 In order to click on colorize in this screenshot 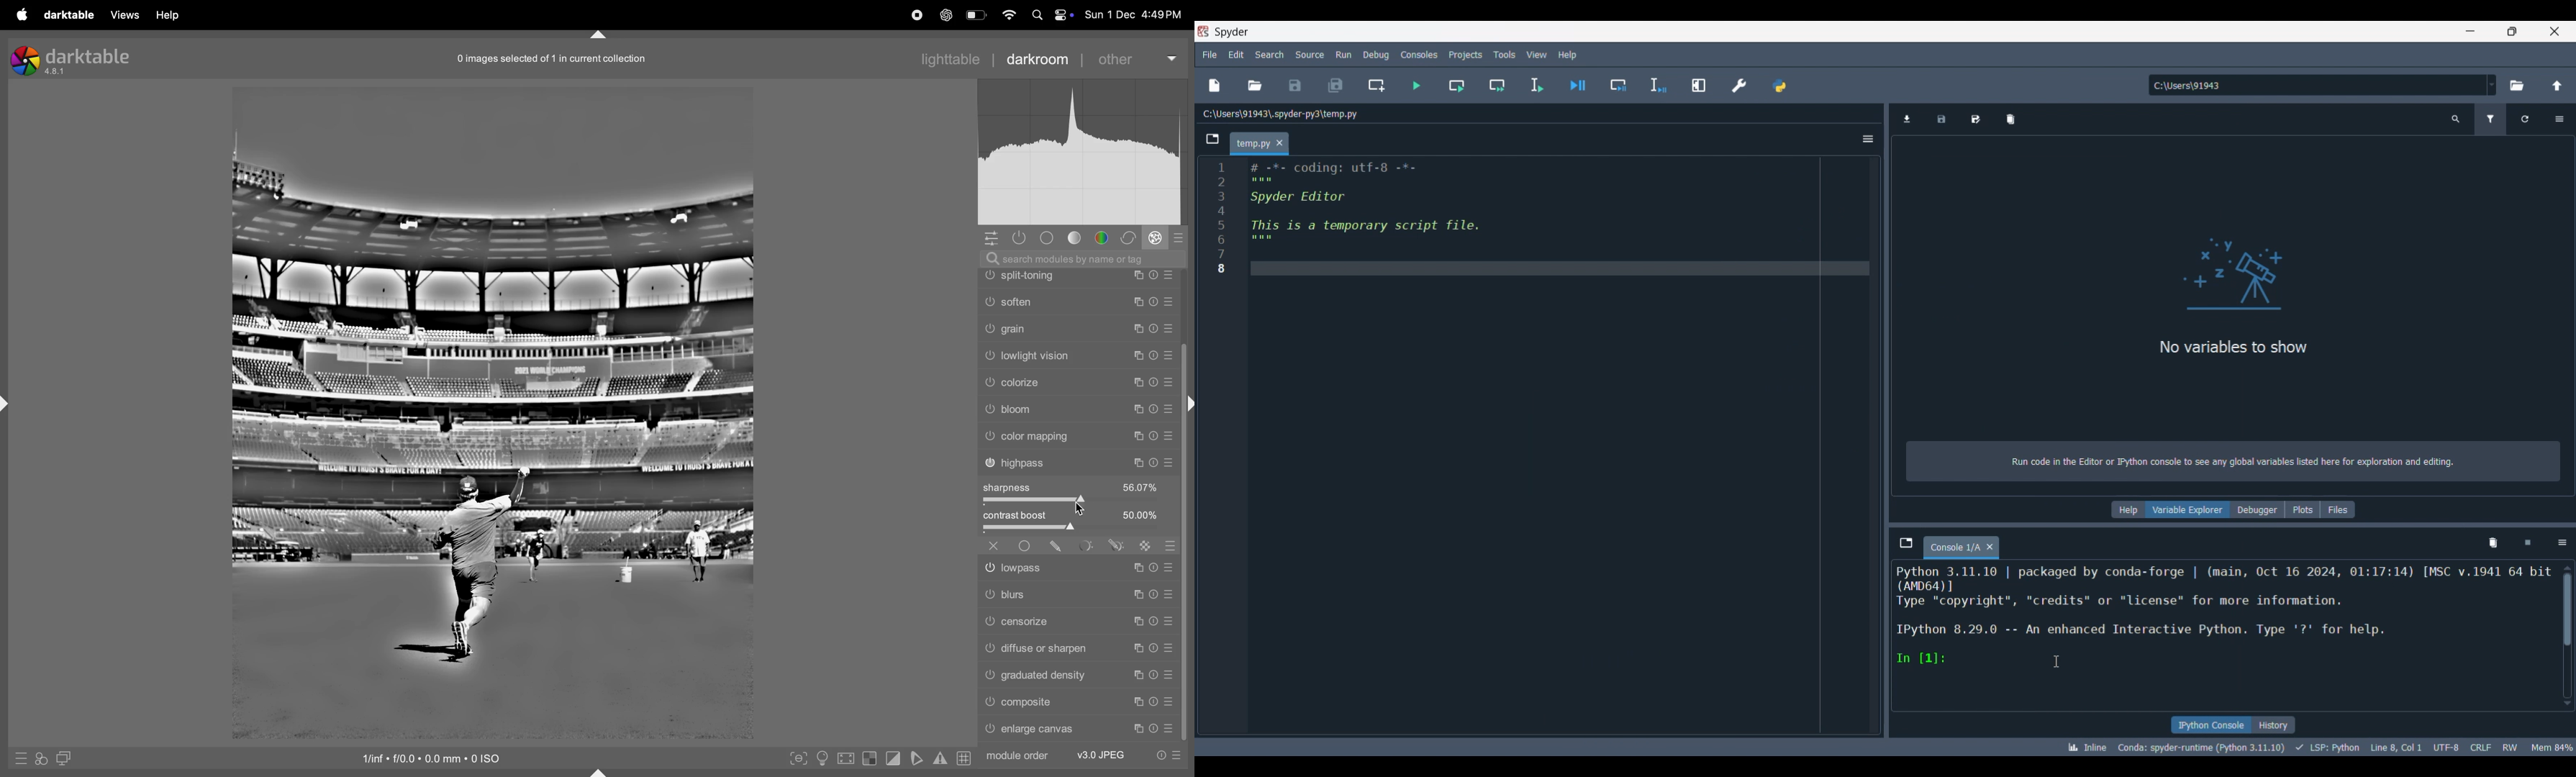, I will do `click(1081, 461)`.